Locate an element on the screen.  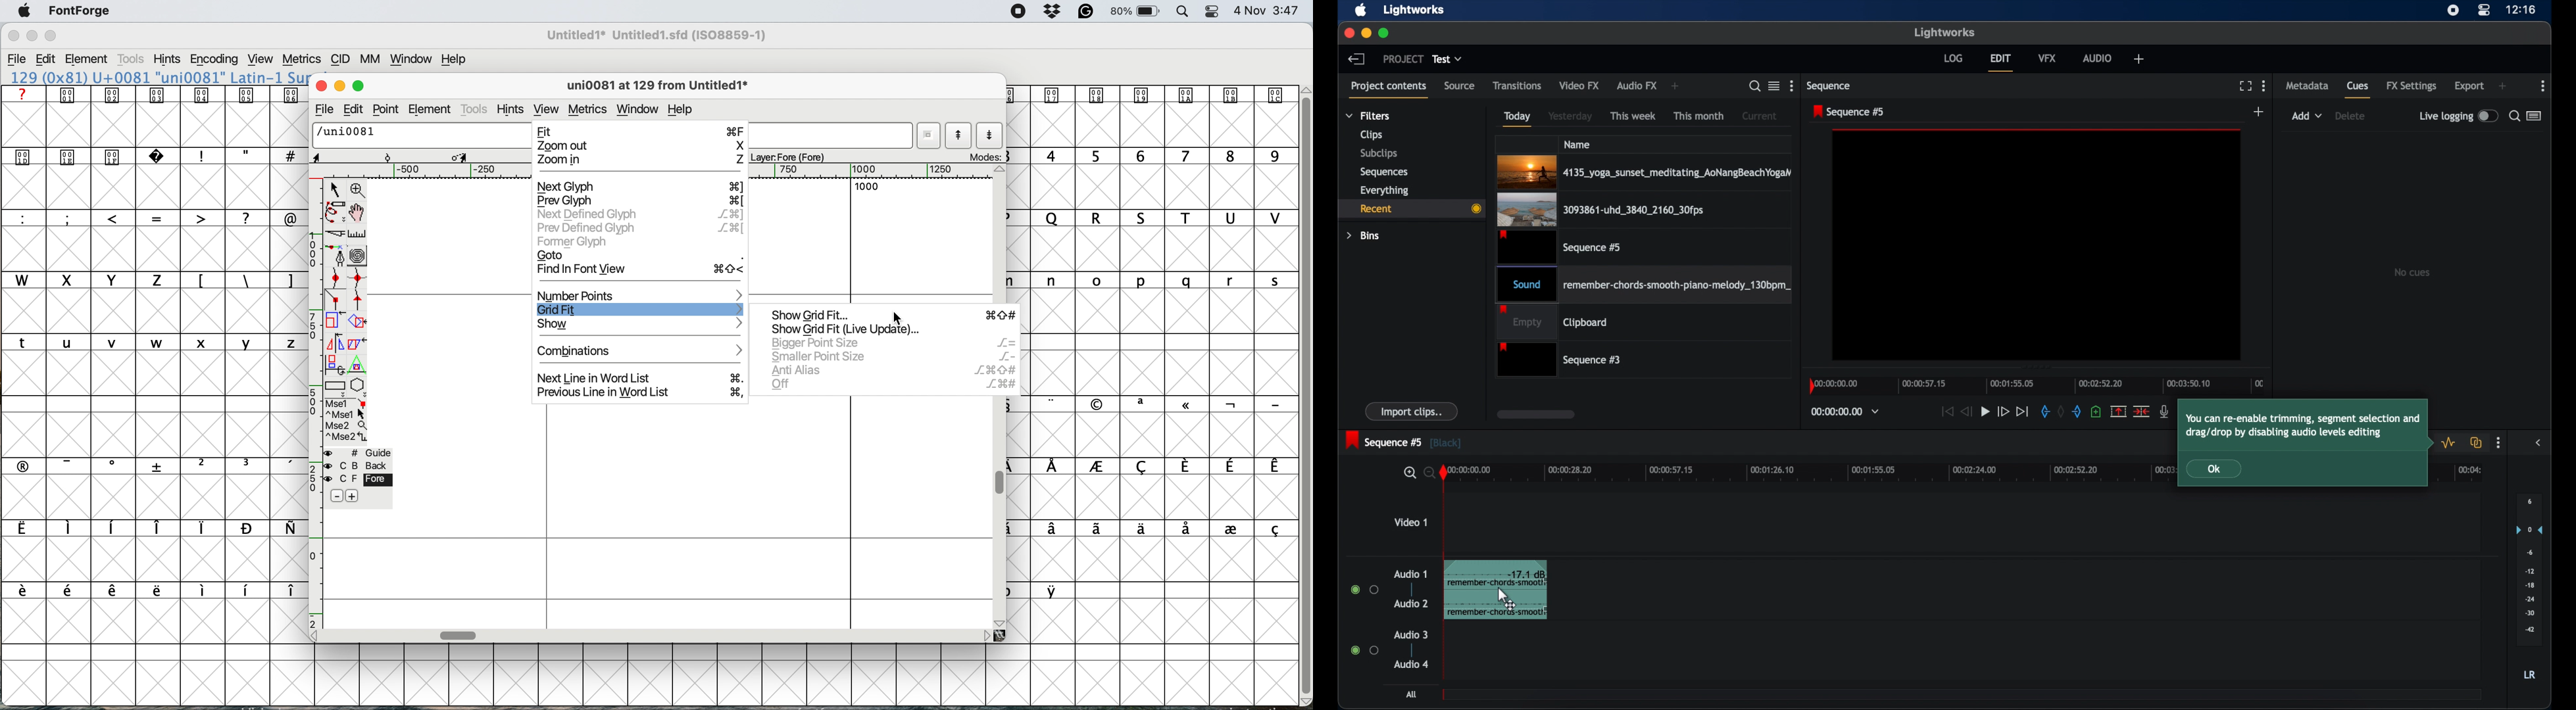
project is located at coordinates (1403, 59).